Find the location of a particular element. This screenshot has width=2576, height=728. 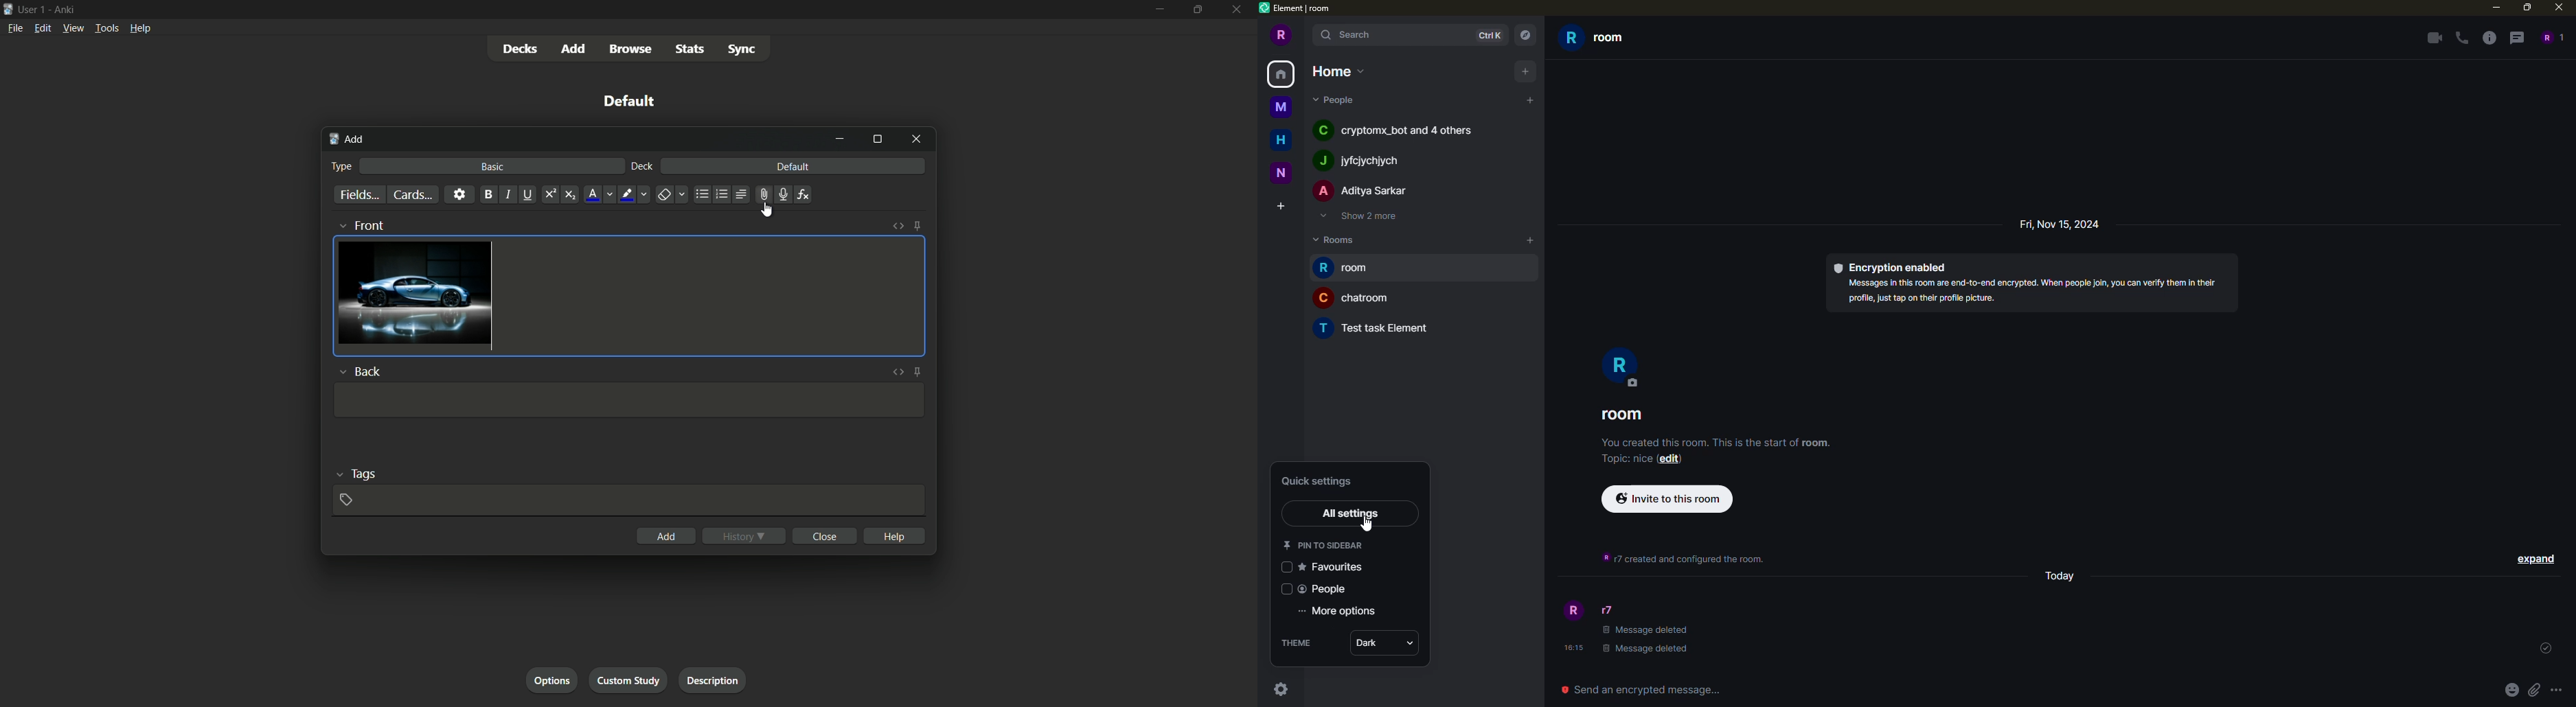

close is located at coordinates (2561, 7).